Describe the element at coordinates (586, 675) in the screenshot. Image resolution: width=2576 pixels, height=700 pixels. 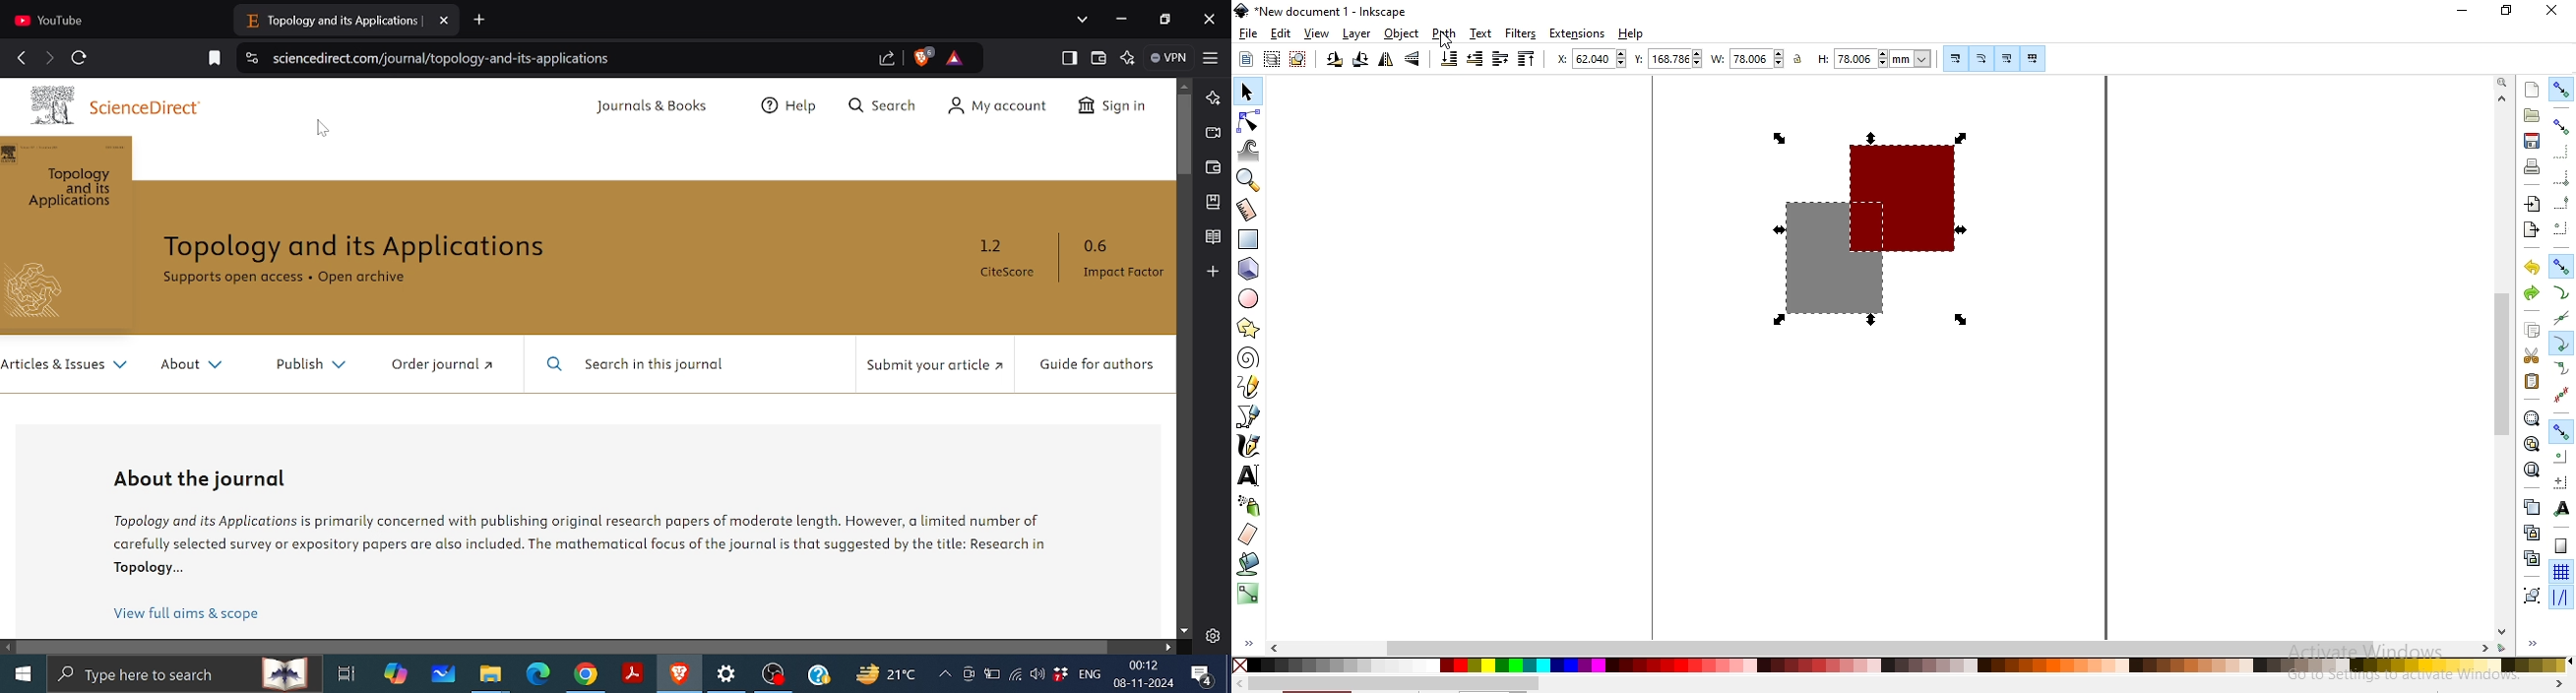
I see `Chrome` at that location.